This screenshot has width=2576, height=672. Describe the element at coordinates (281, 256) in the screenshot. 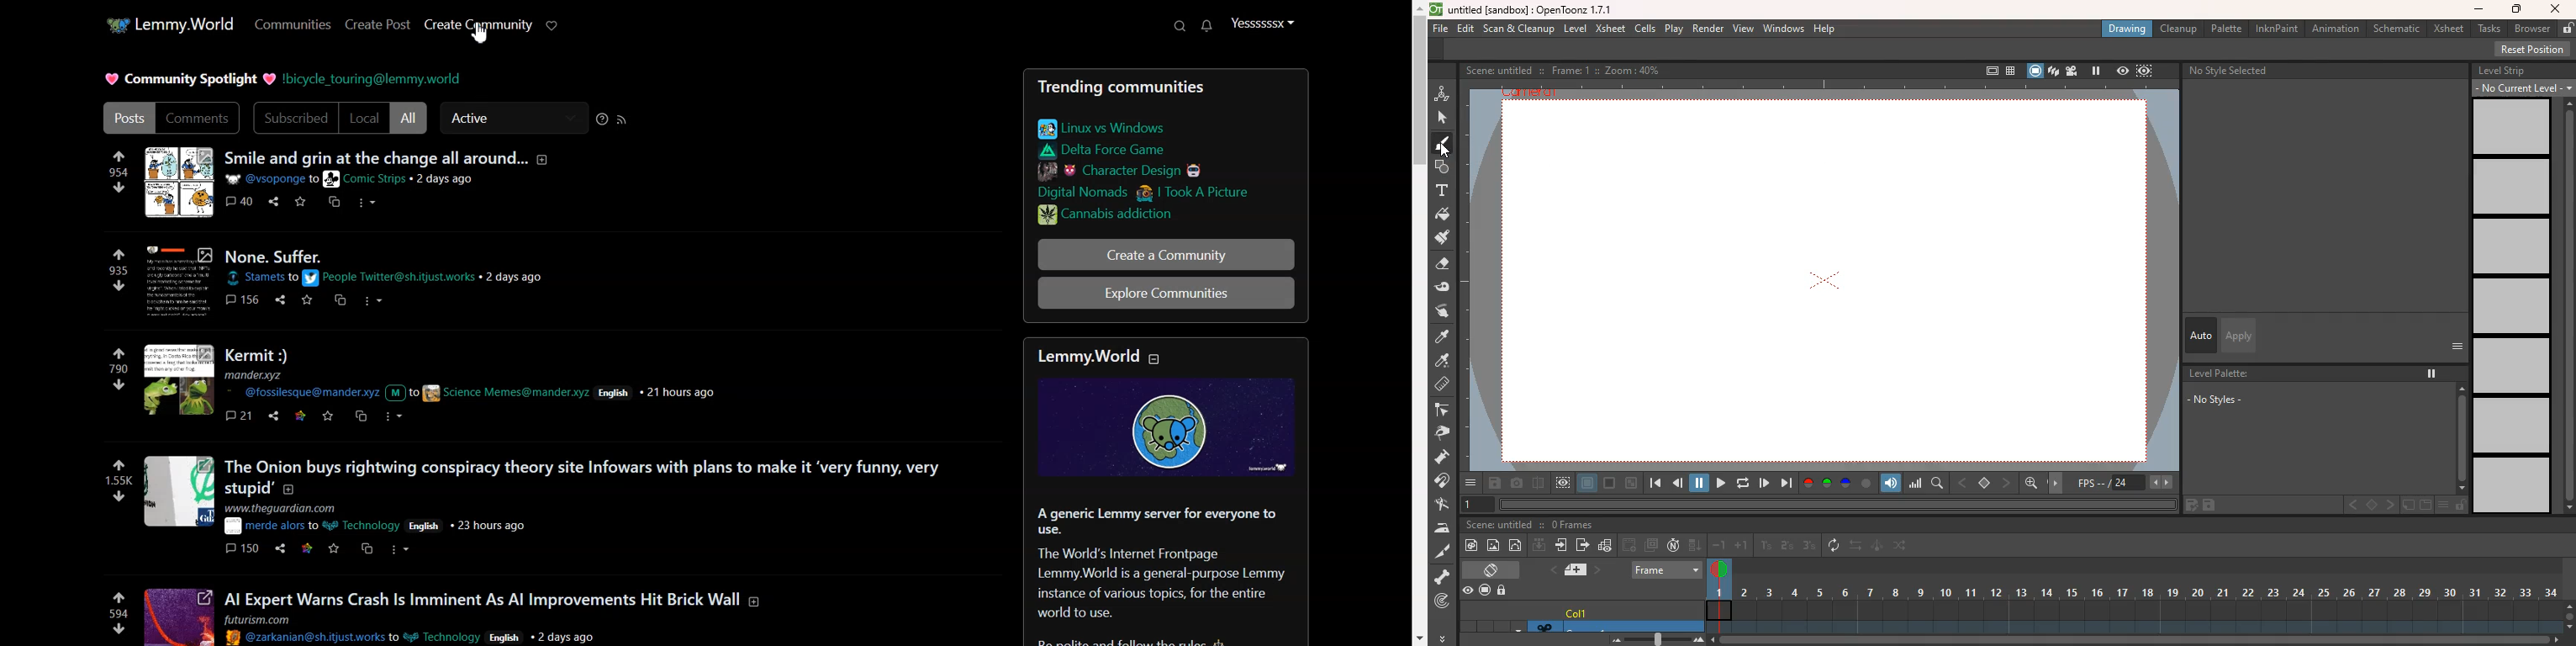

I see `posts` at that location.